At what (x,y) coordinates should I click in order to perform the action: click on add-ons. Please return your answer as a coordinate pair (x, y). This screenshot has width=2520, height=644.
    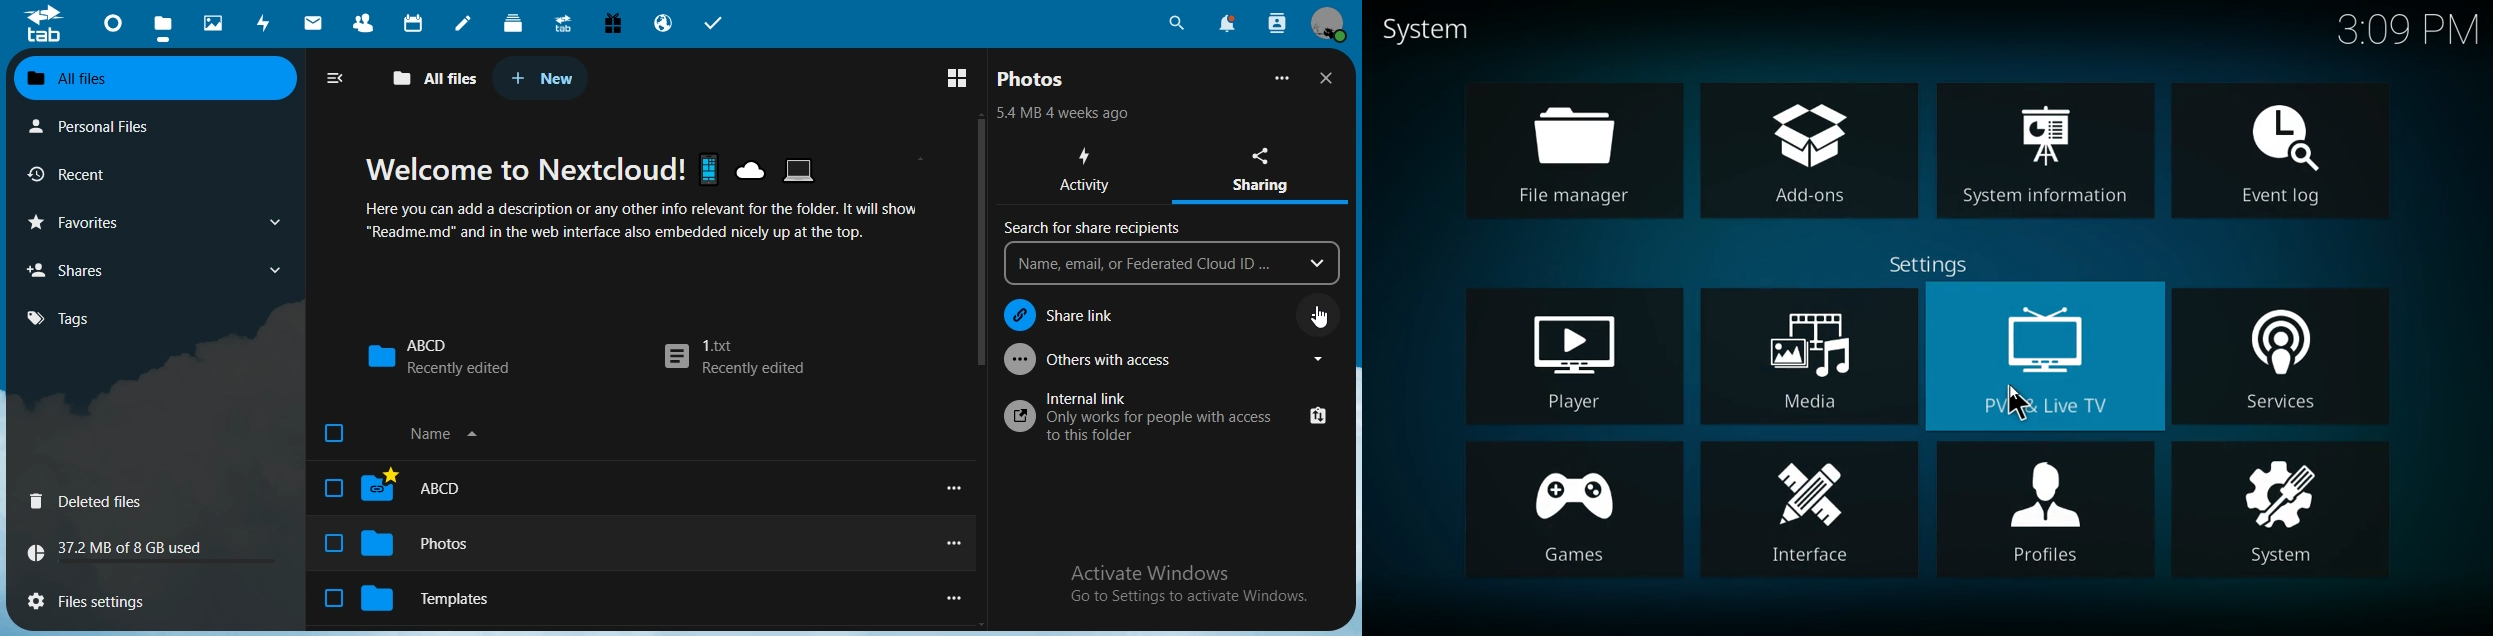
    Looking at the image, I should click on (1812, 152).